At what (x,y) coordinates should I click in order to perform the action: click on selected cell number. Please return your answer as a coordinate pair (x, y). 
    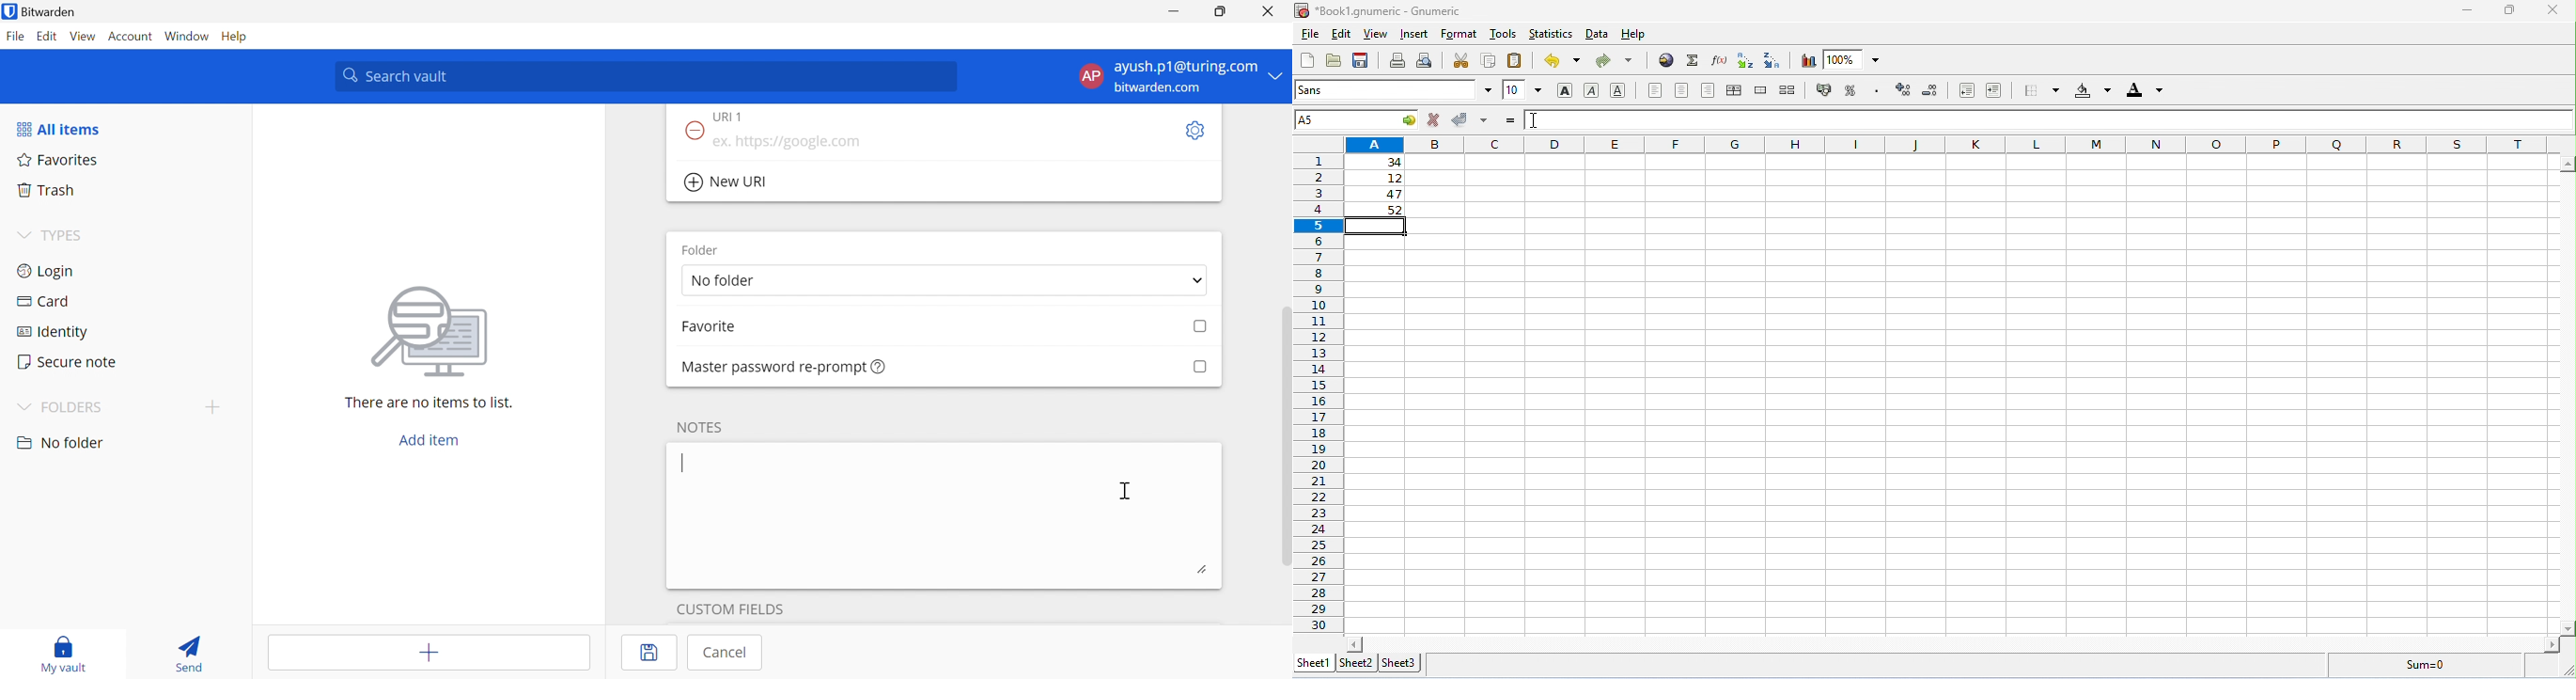
    Looking at the image, I should click on (1357, 119).